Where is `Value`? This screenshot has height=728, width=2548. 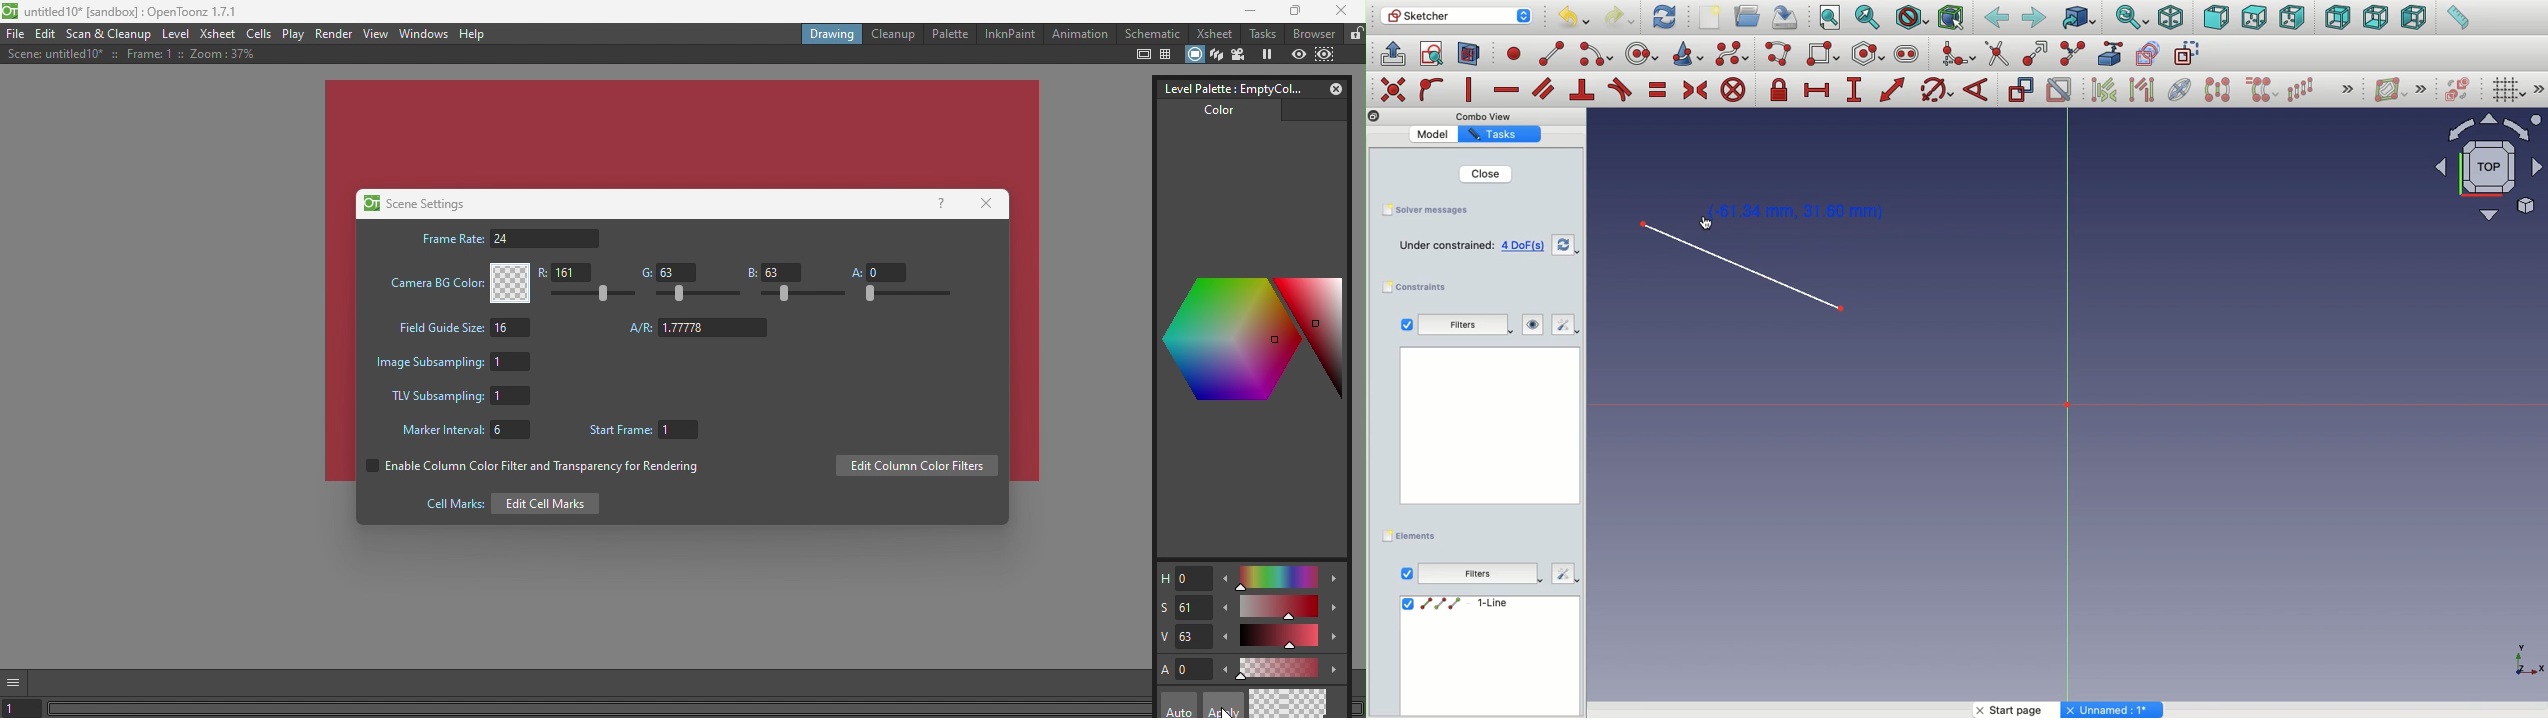 Value is located at coordinates (1433, 135).